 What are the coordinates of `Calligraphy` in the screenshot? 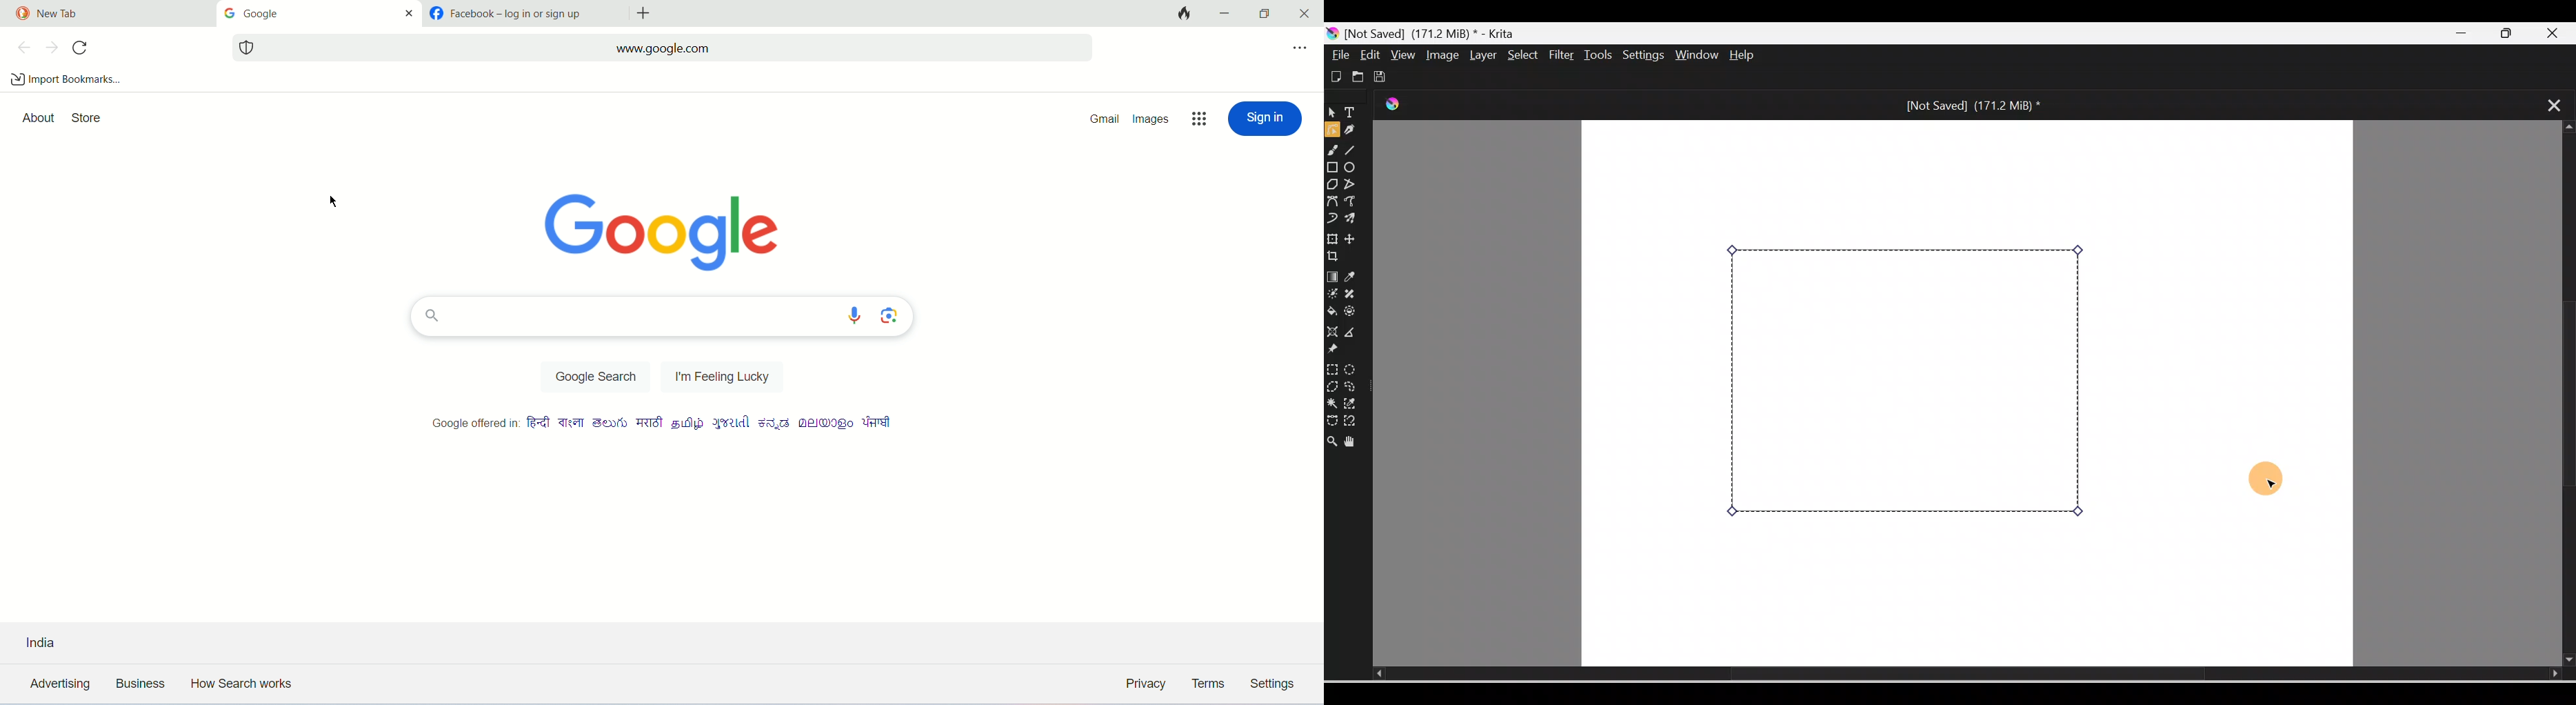 It's located at (1355, 131).